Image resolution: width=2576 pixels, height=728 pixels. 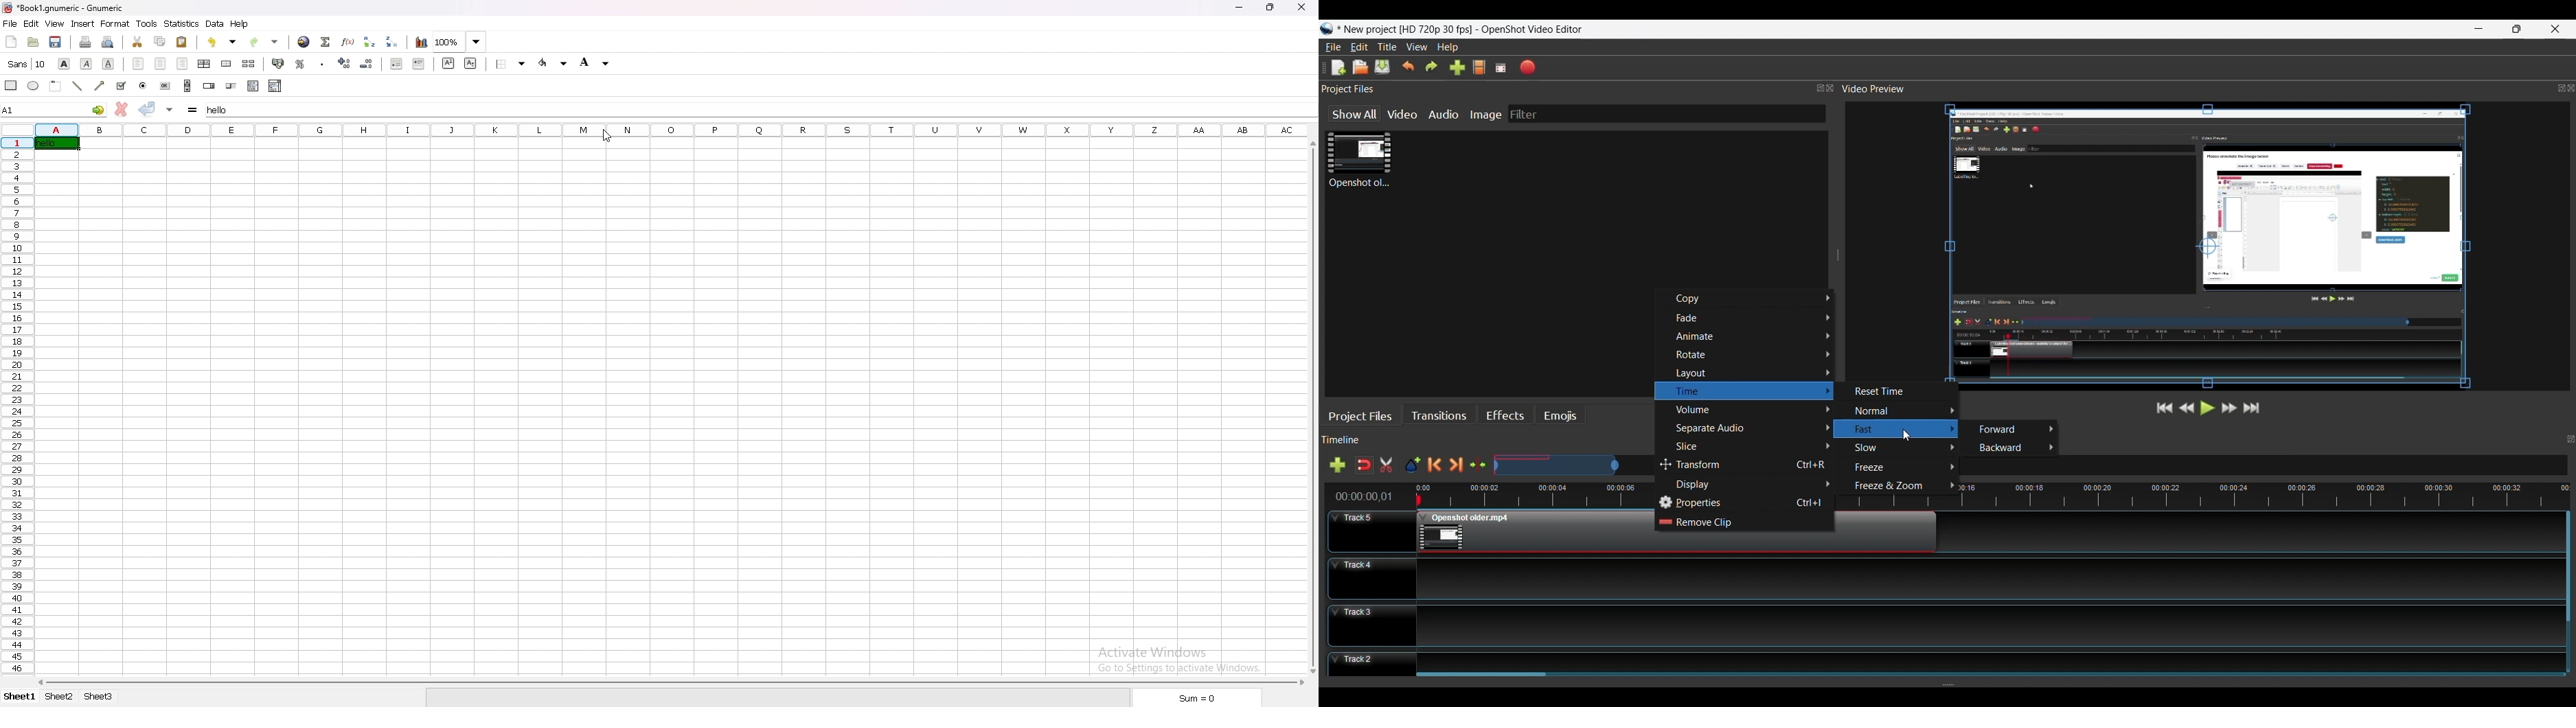 I want to click on Track Header, so click(x=1371, y=664).